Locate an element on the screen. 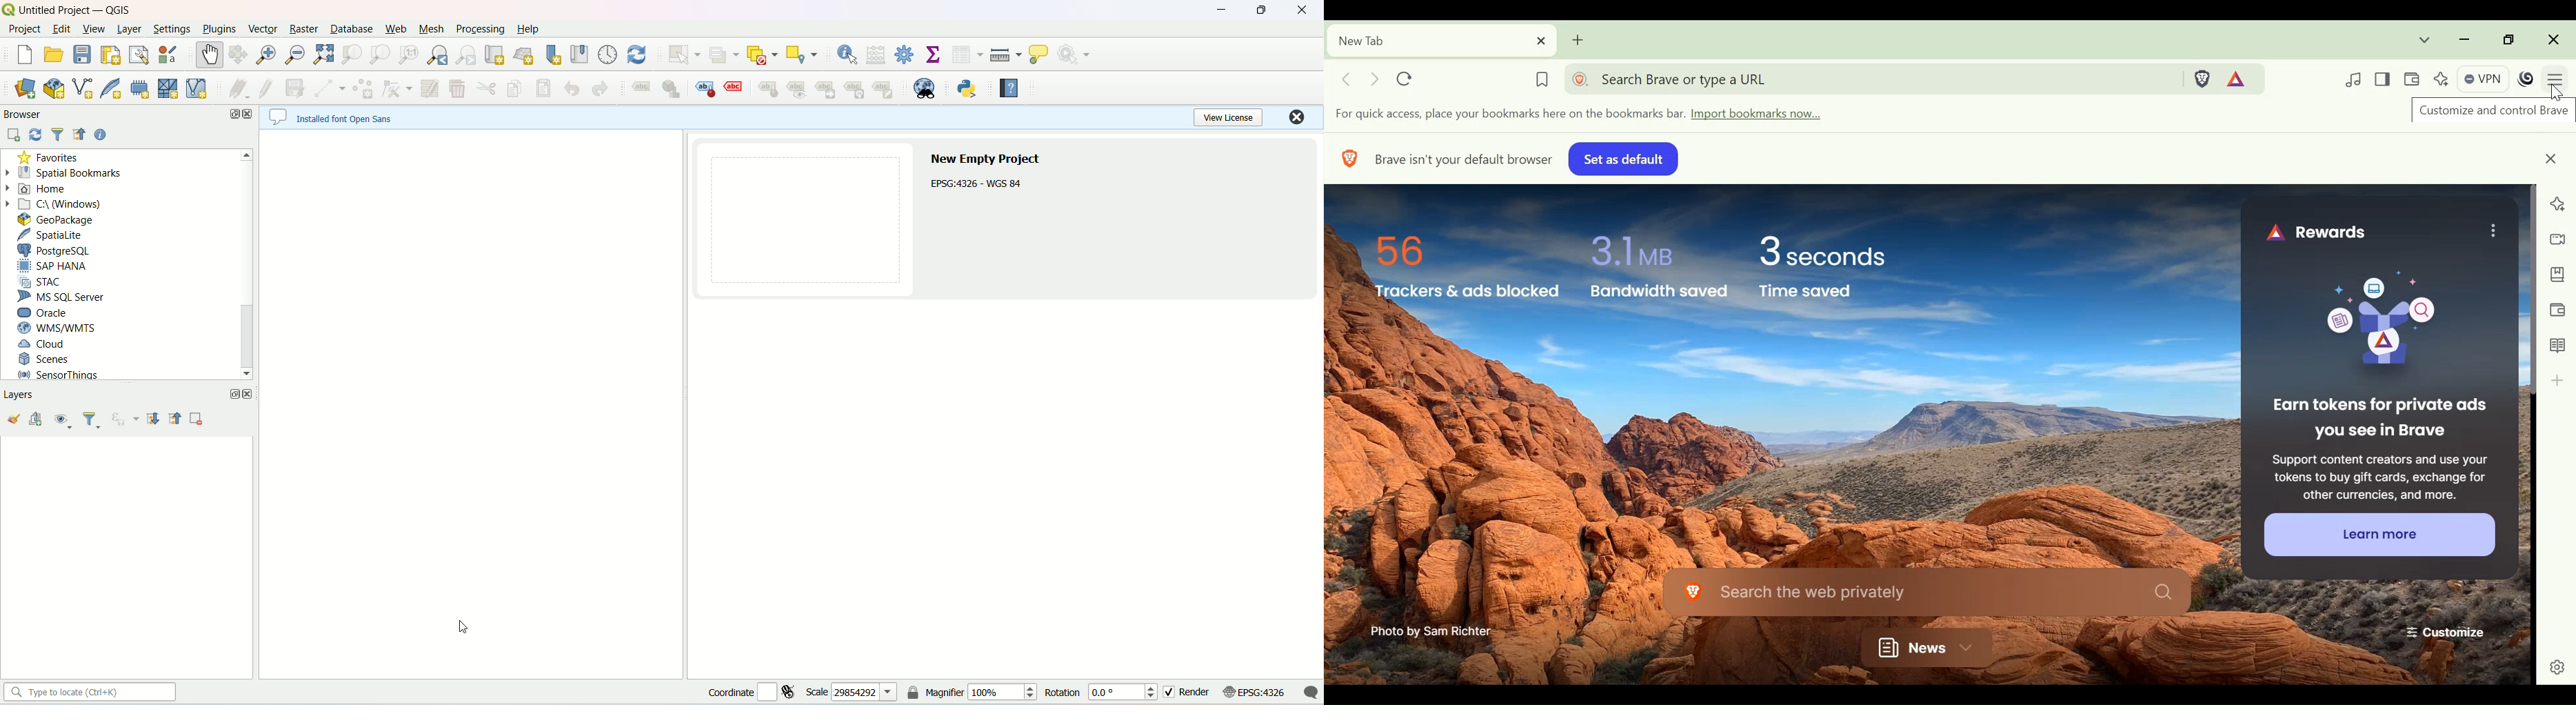 Image resolution: width=2576 pixels, height=728 pixels. highlight pinned labels, diagrams and callouts is located at coordinates (703, 87).